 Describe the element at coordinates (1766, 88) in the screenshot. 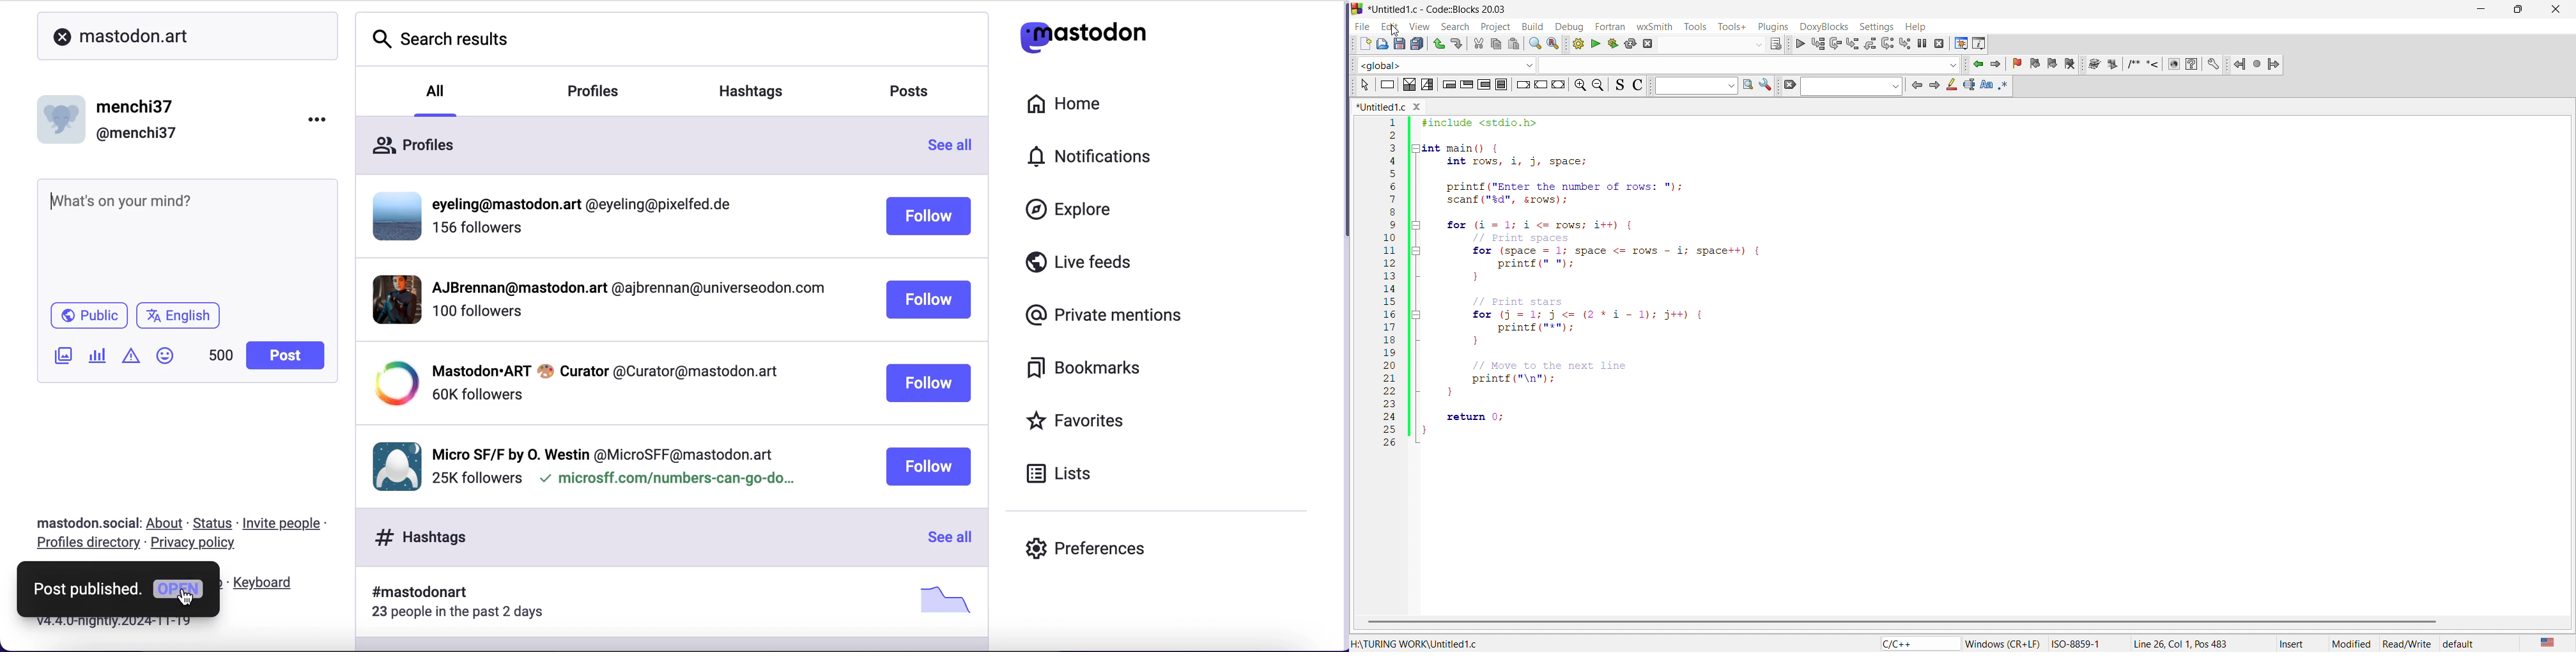

I see `icon` at that location.